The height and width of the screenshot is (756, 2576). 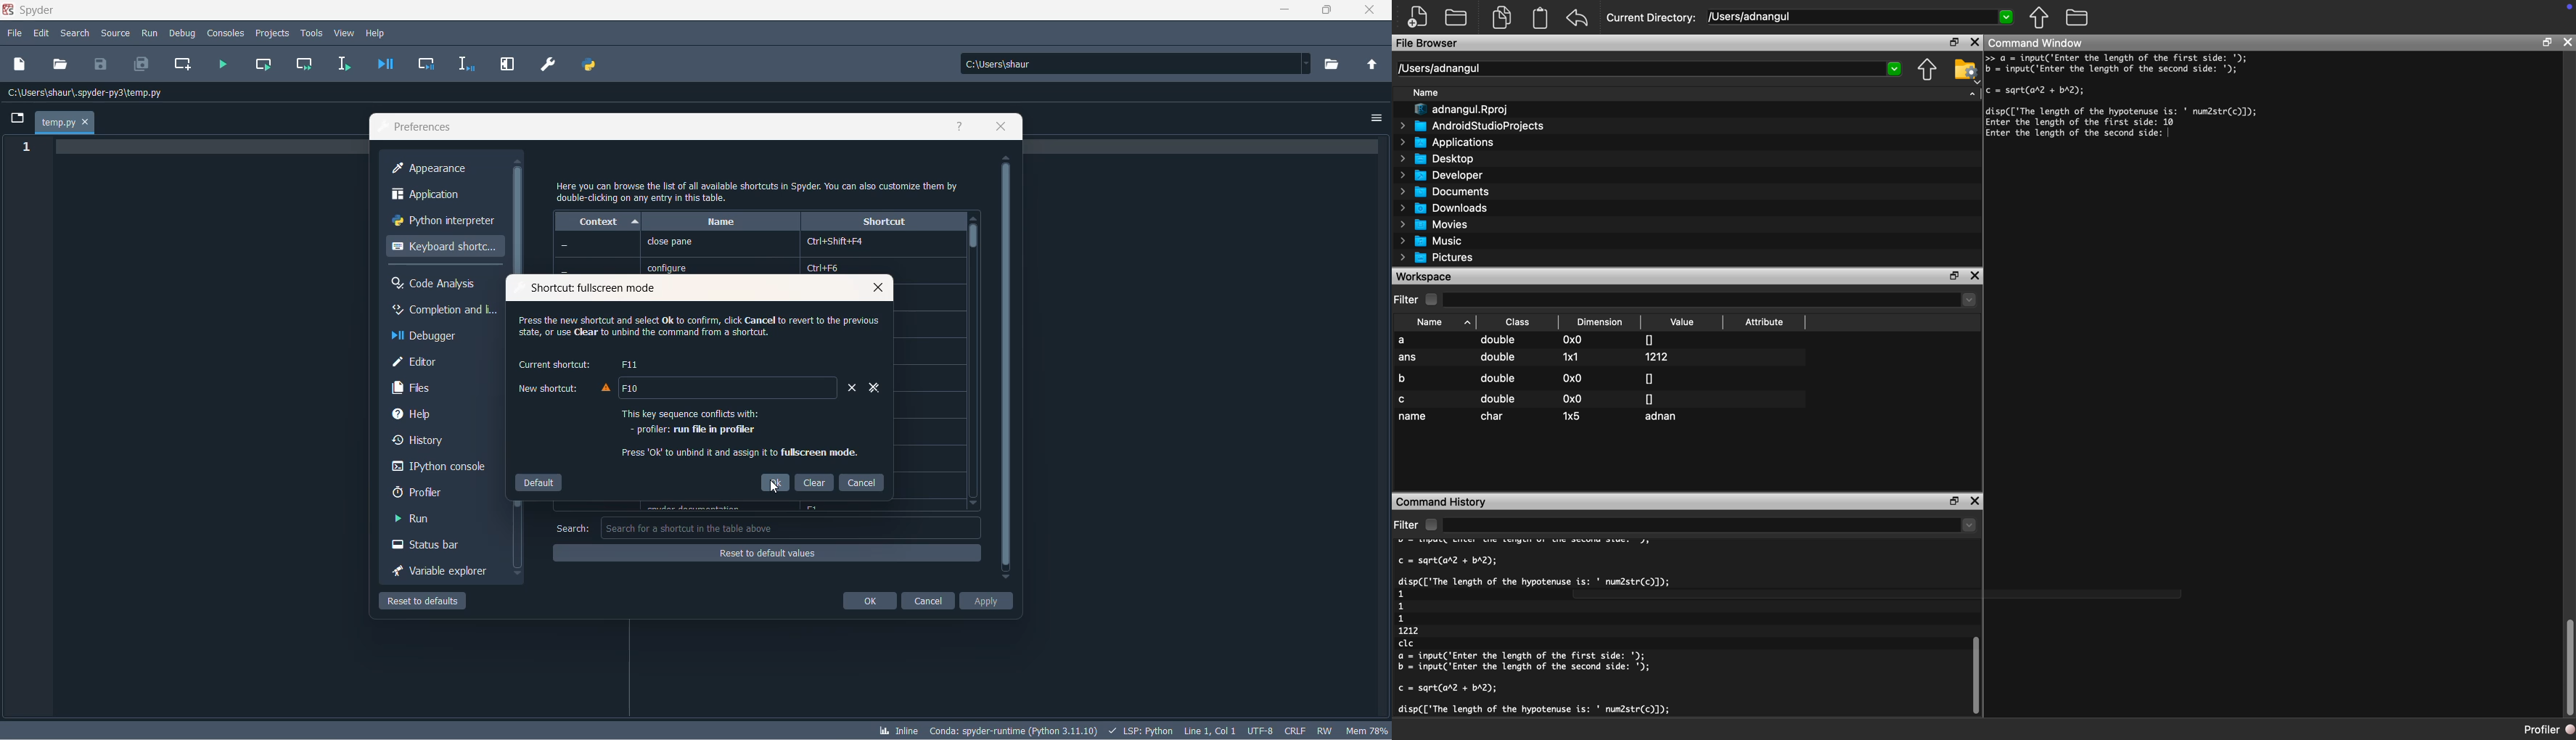 What do you see at coordinates (1328, 730) in the screenshot?
I see `file control` at bounding box center [1328, 730].